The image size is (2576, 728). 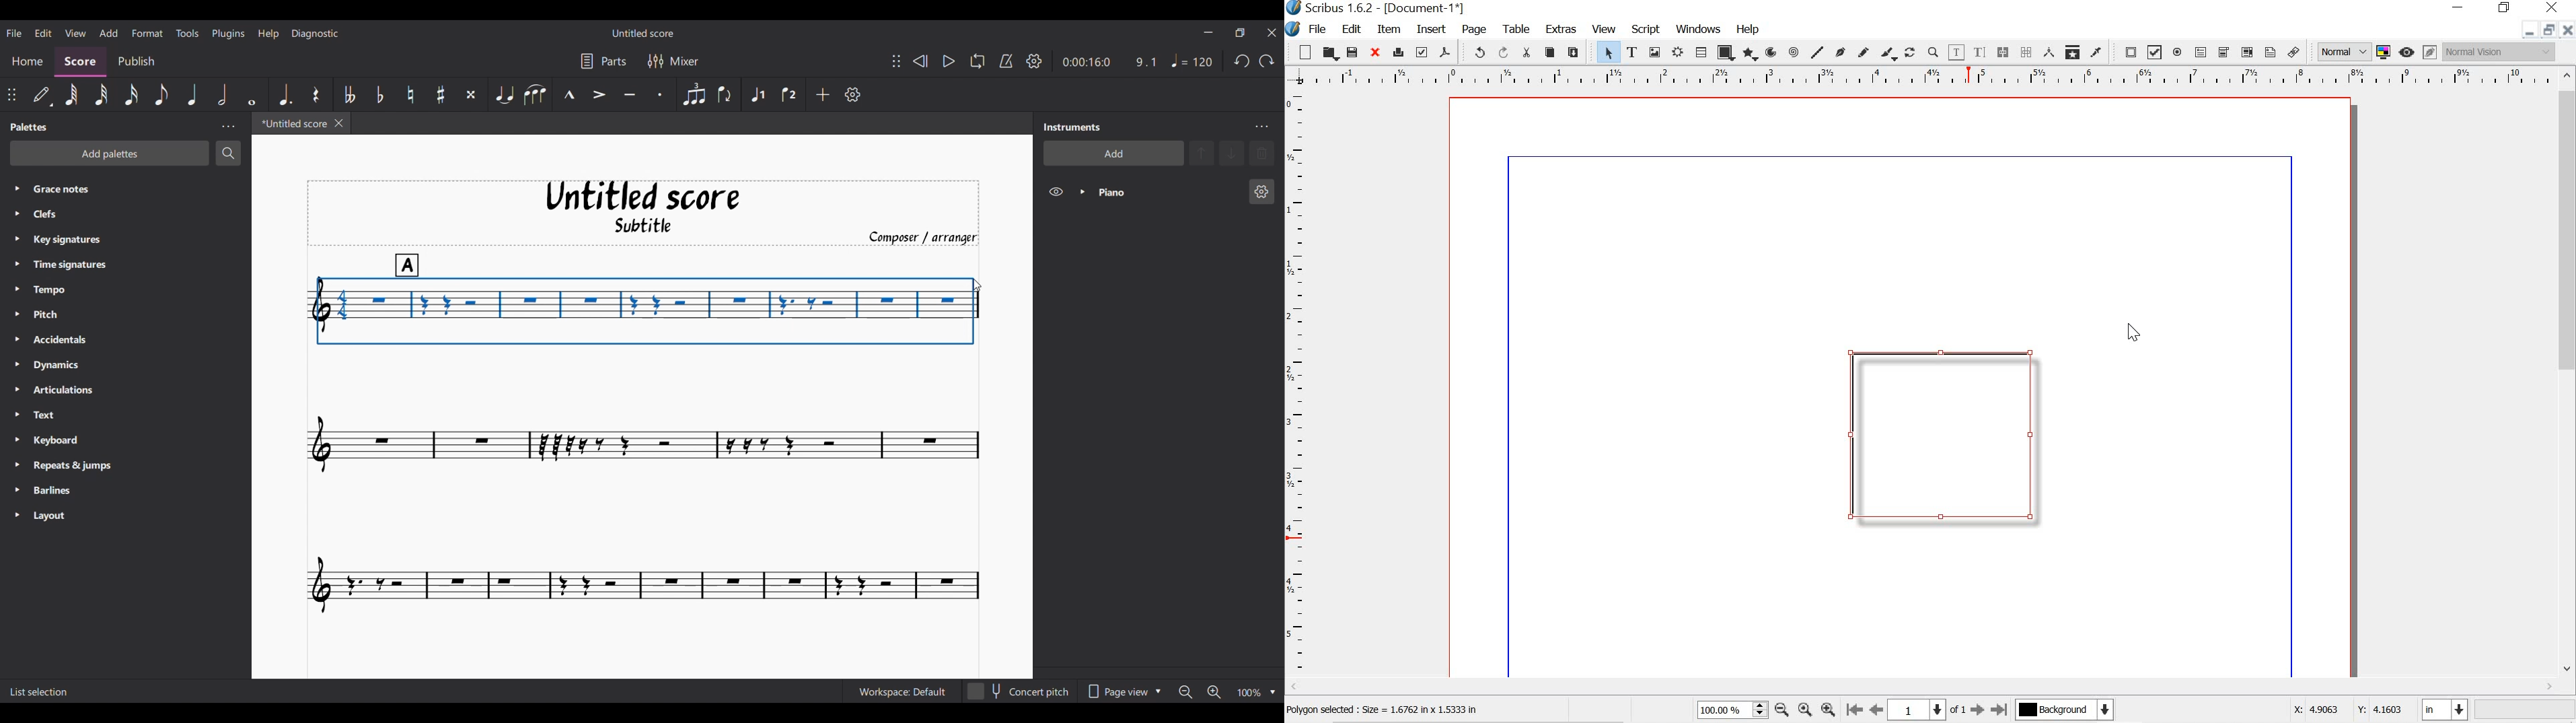 I want to click on Voice 2, so click(x=789, y=95).